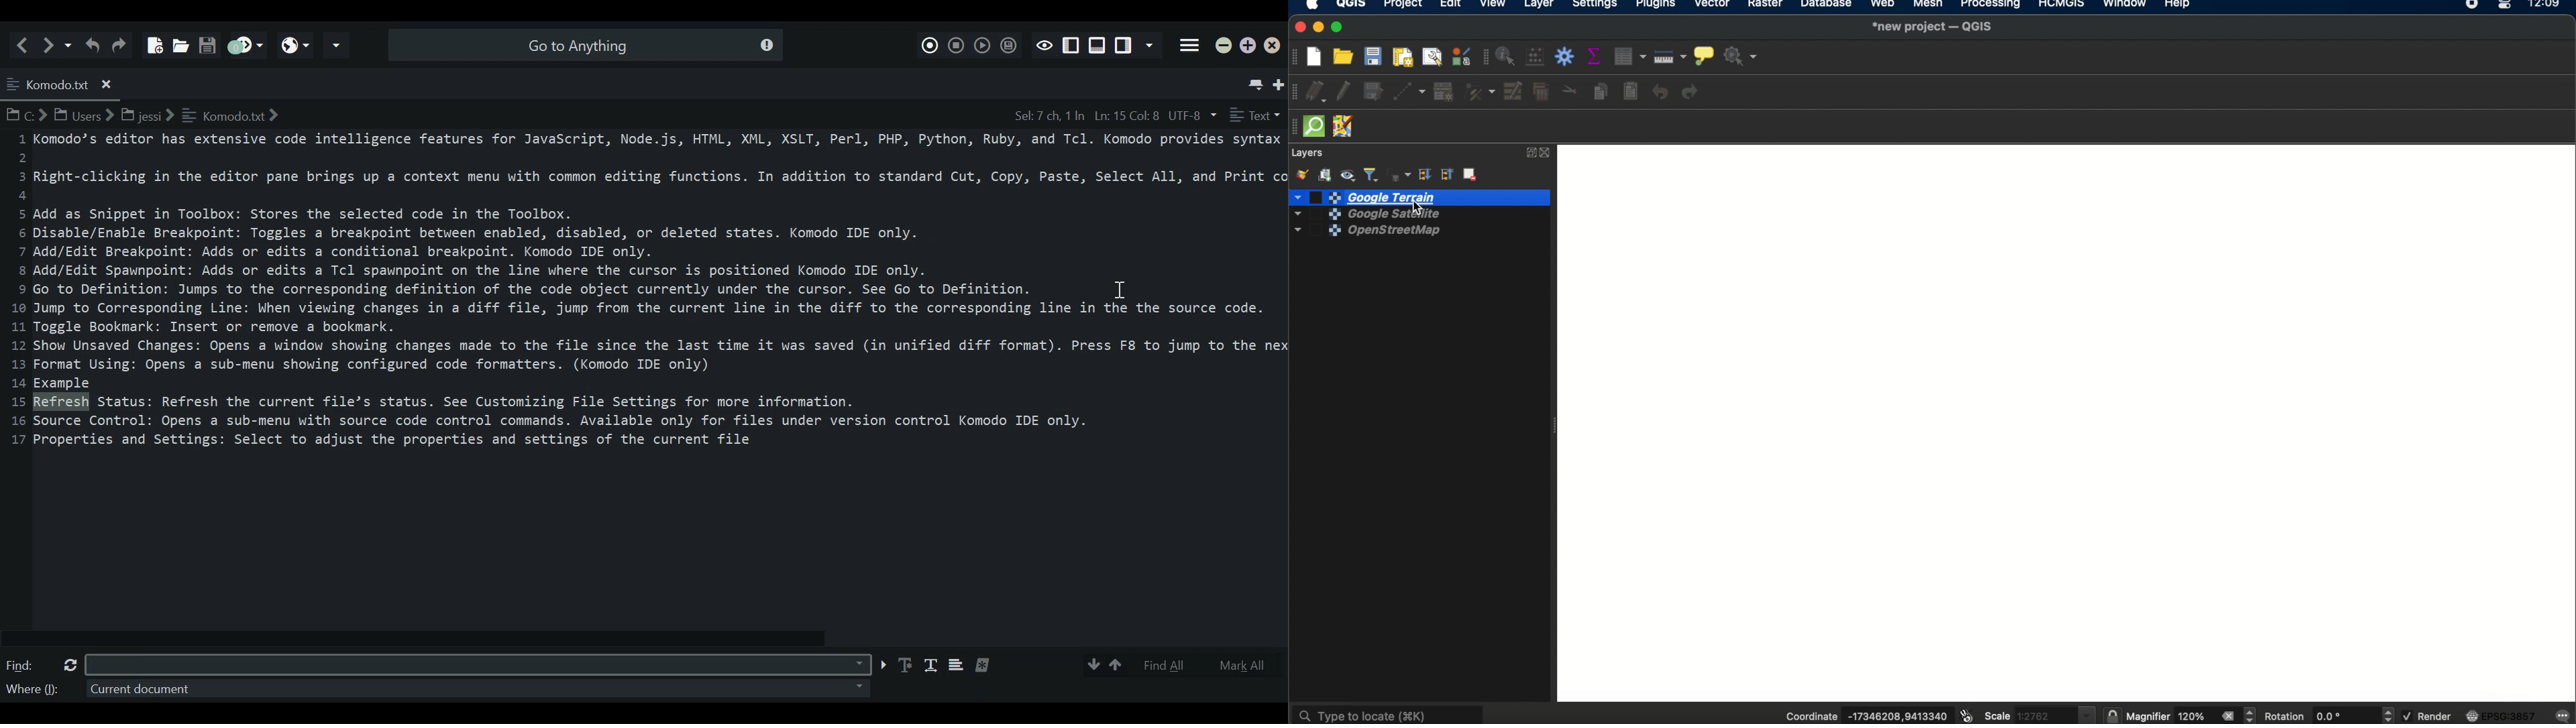 Image resolution: width=2576 pixels, height=728 pixels. Describe the element at coordinates (1344, 93) in the screenshot. I see `toggle editing` at that location.